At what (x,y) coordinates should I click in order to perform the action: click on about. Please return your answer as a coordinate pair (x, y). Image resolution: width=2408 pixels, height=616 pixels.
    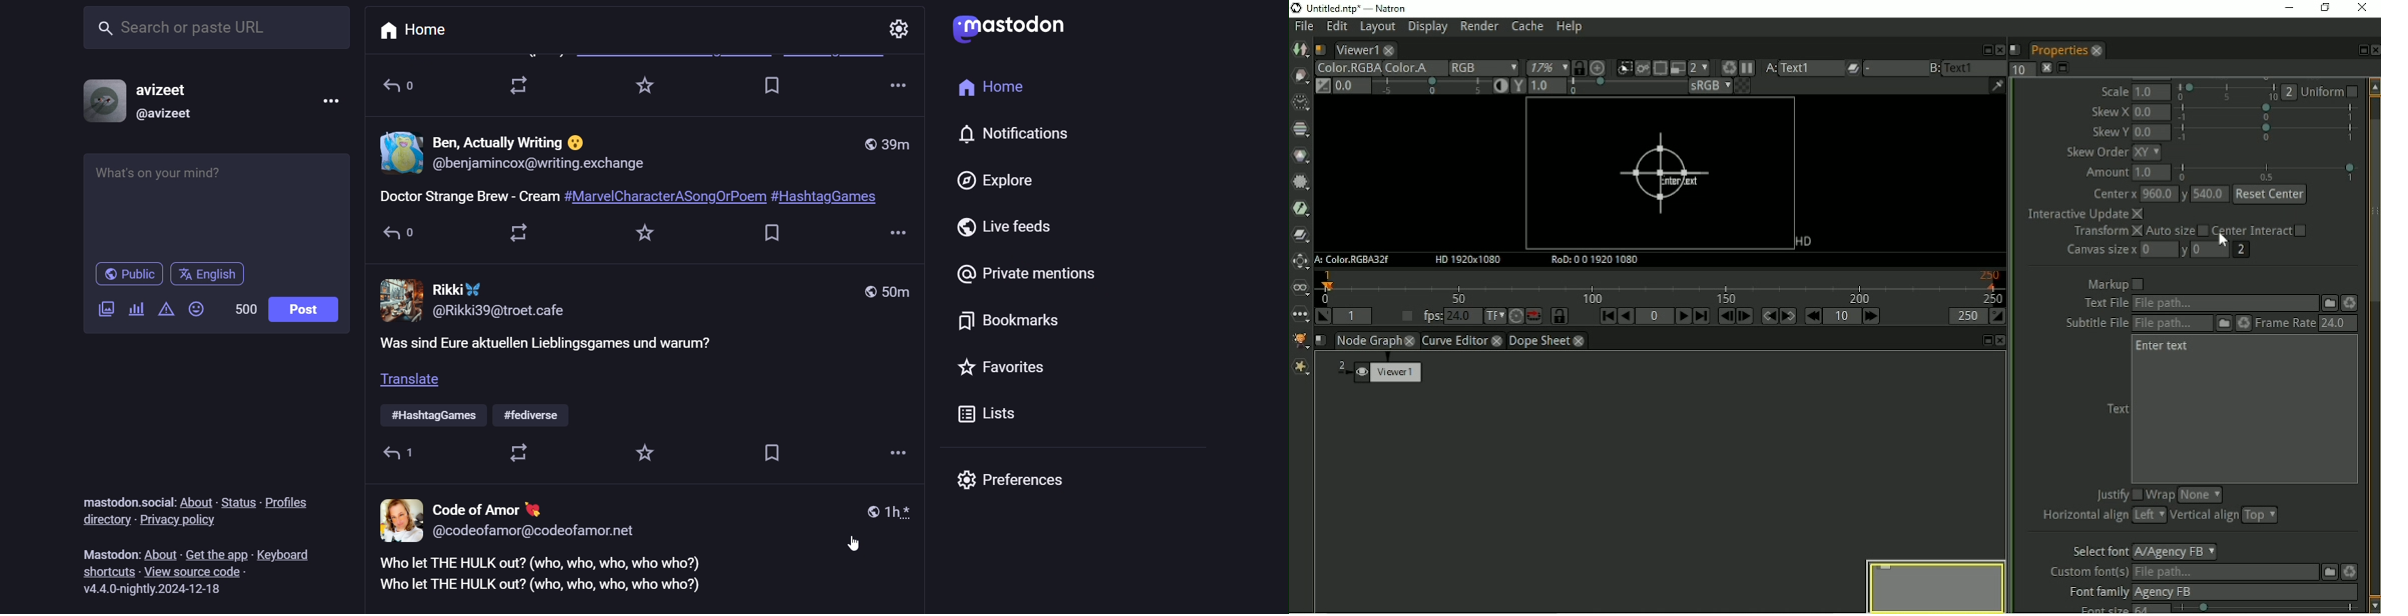
    Looking at the image, I should click on (160, 552).